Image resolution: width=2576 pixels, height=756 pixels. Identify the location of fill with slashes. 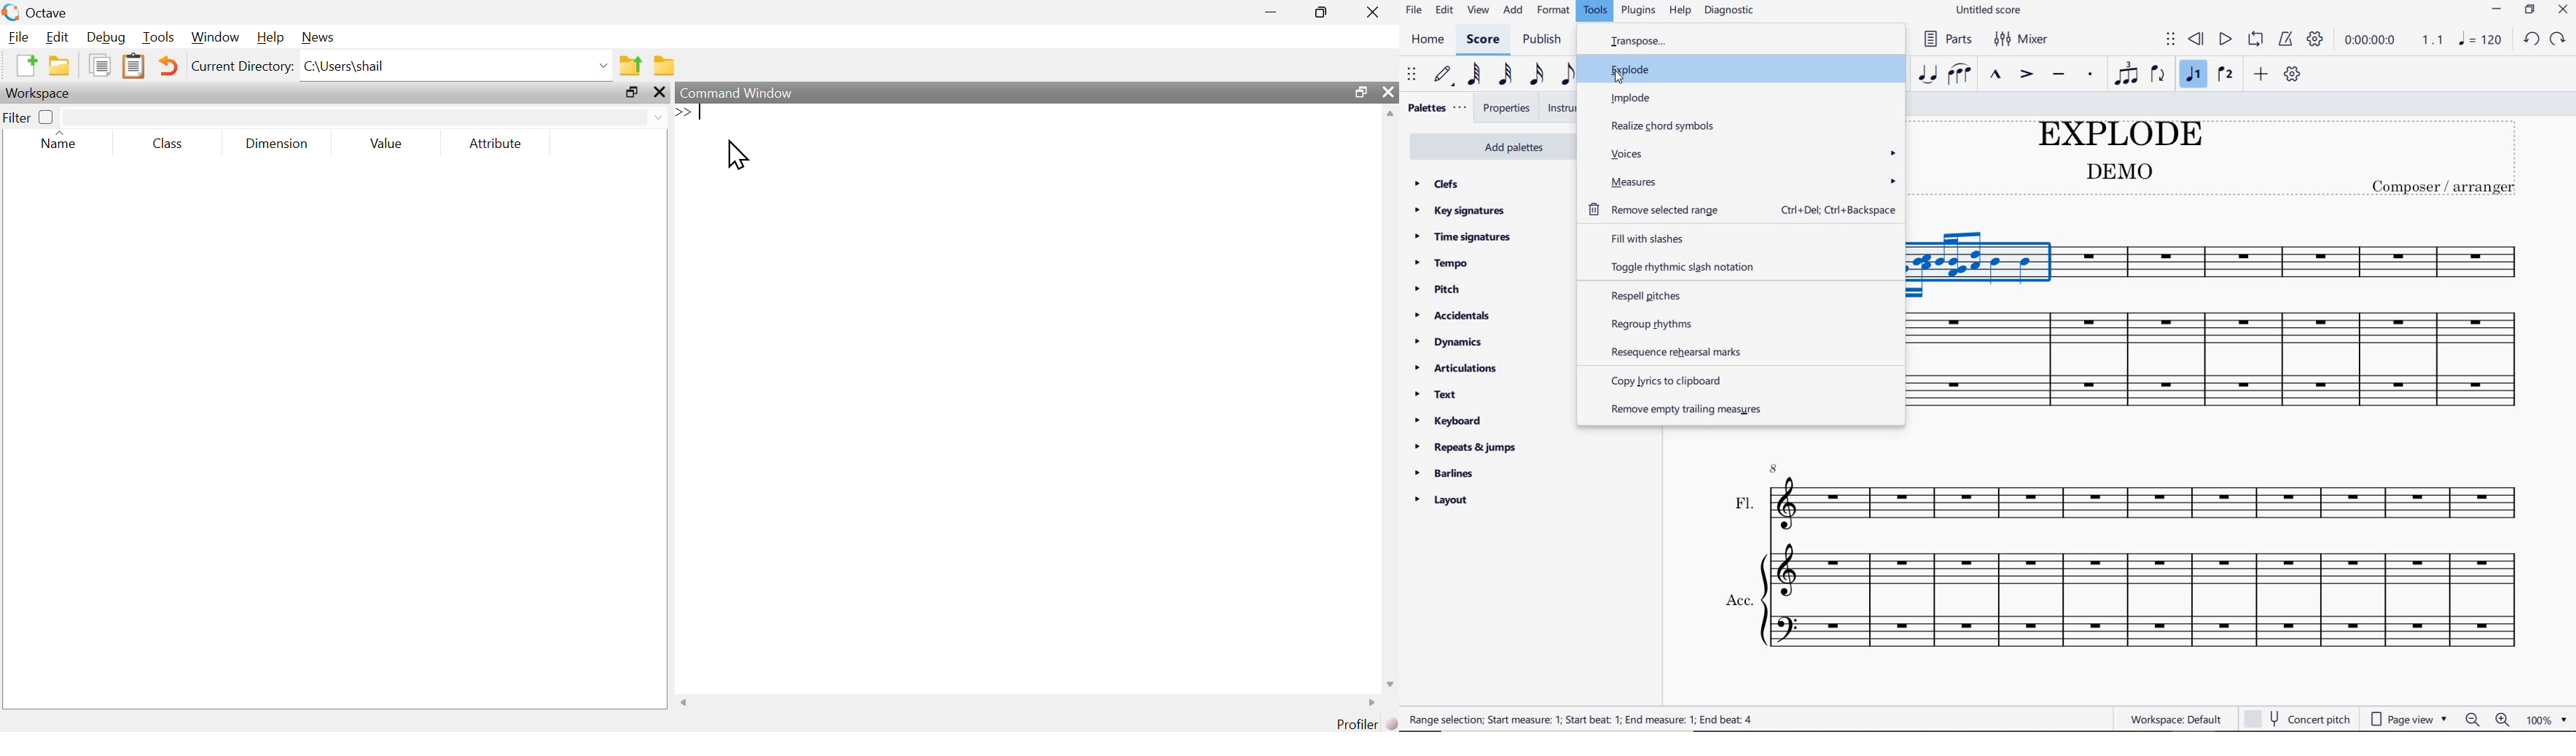
(1738, 237).